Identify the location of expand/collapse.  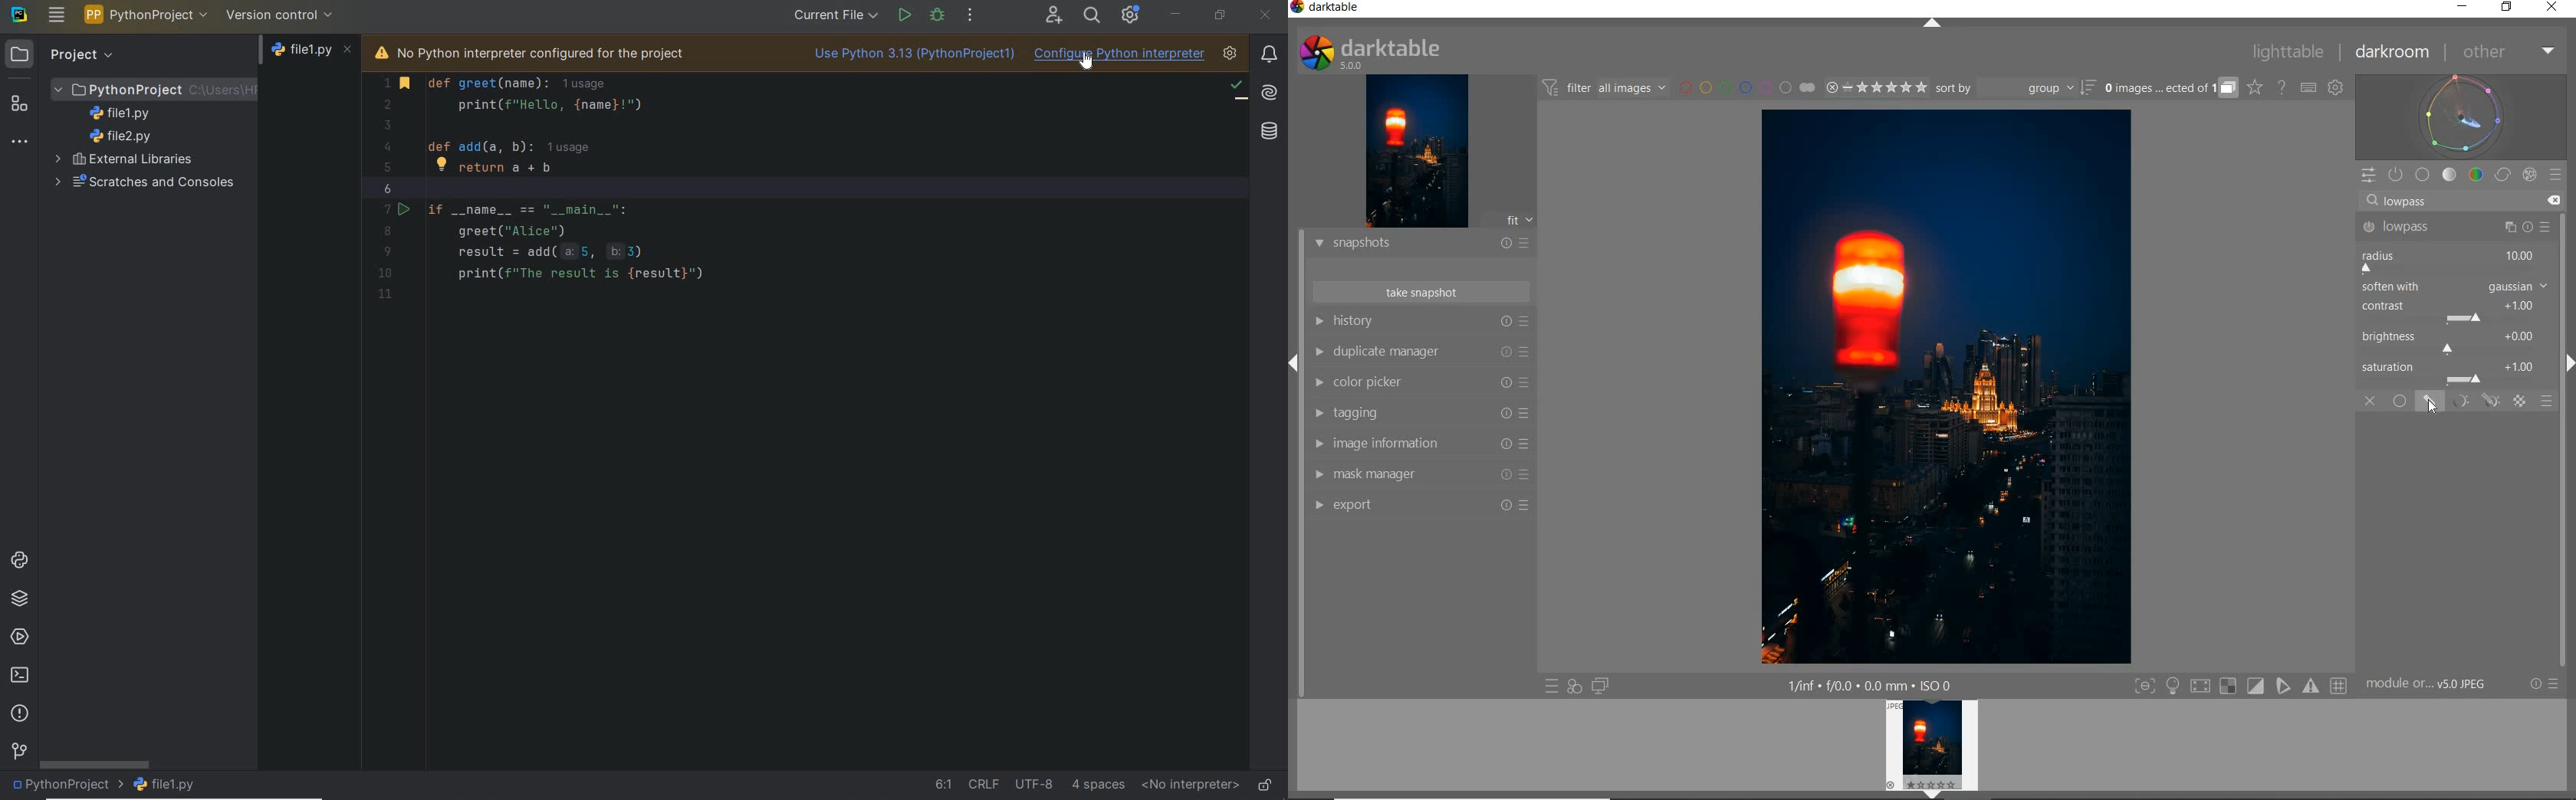
(2567, 367).